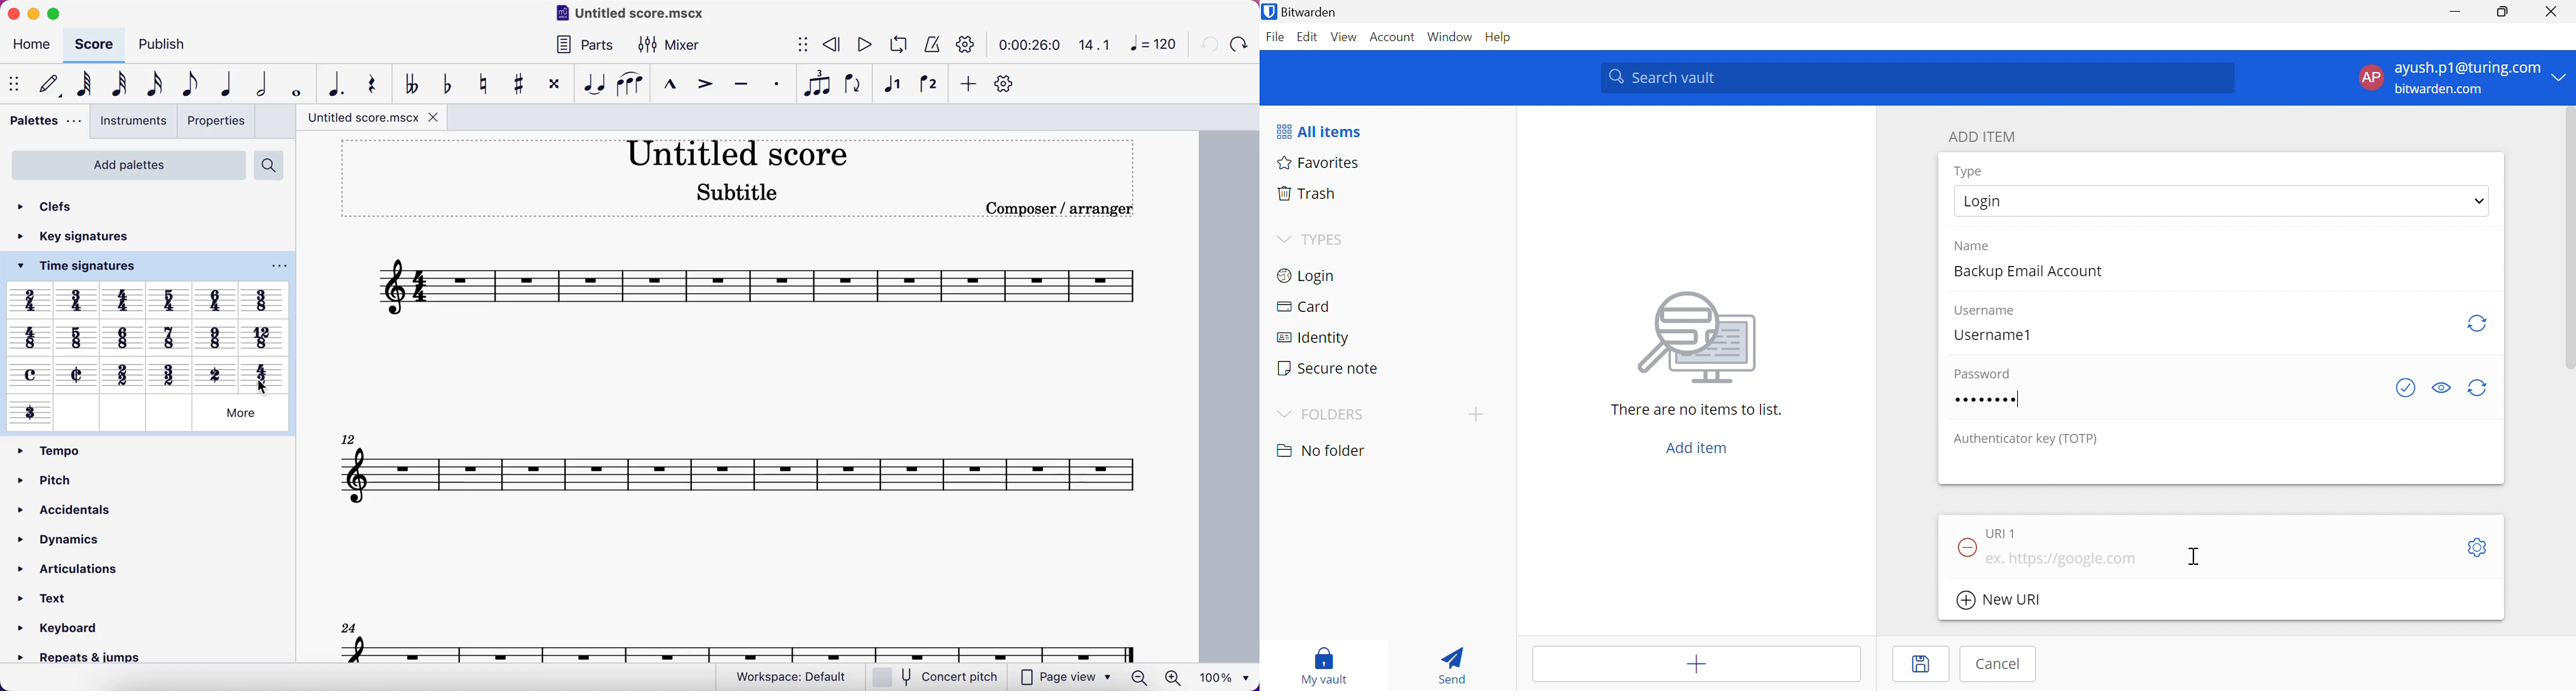  What do you see at coordinates (90, 269) in the screenshot?
I see `time signatures` at bounding box center [90, 269].